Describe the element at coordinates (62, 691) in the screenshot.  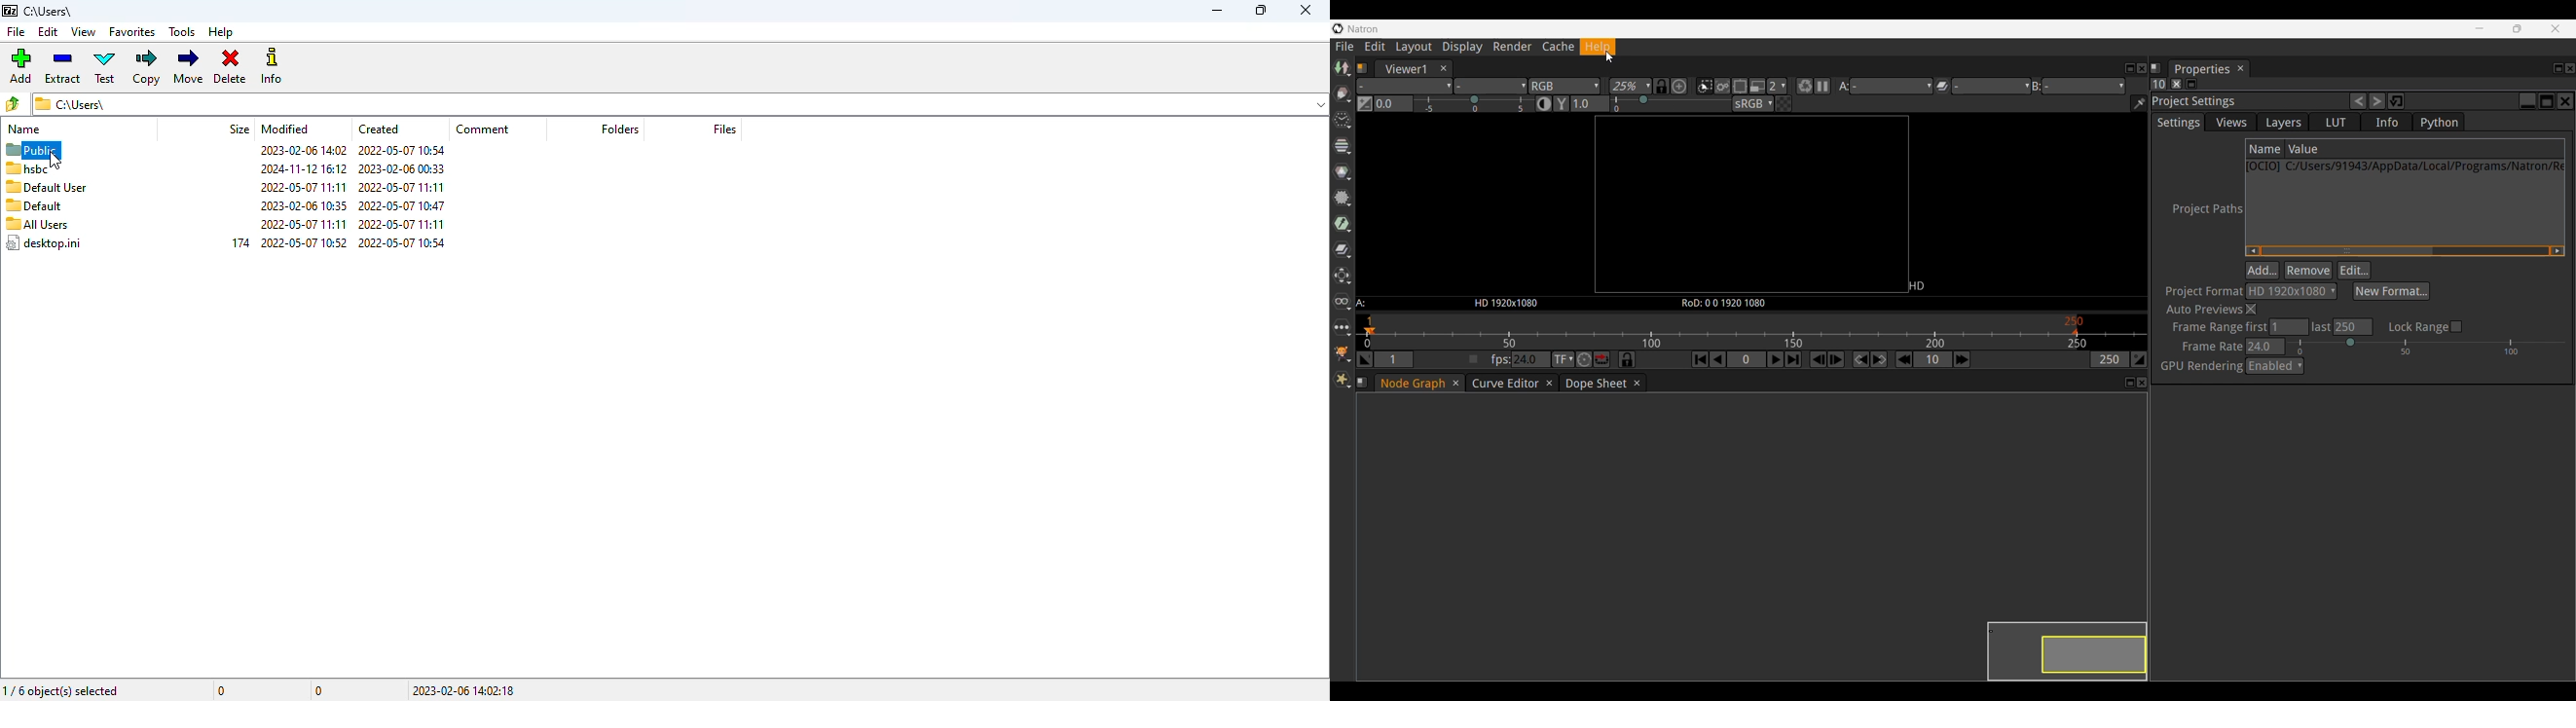
I see `1/6 object(s) selected` at that location.